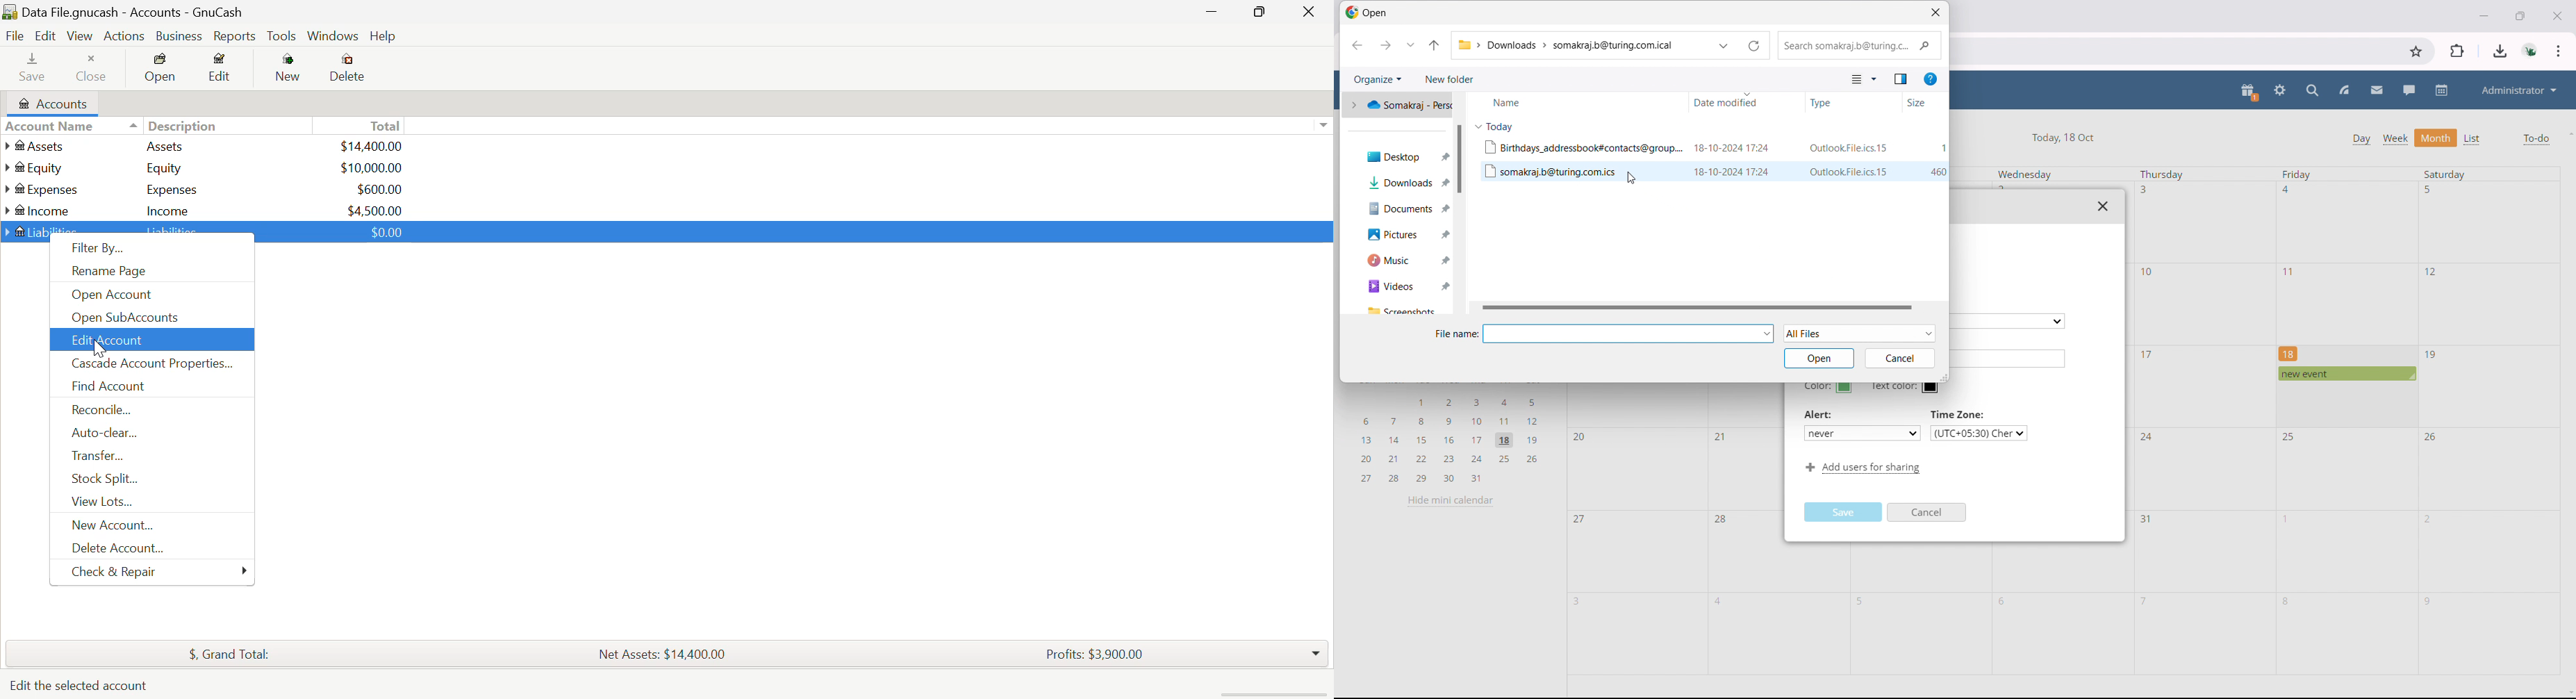 This screenshot has height=700, width=2576. Describe the element at coordinates (42, 231) in the screenshot. I see `Liabilities Account` at that location.